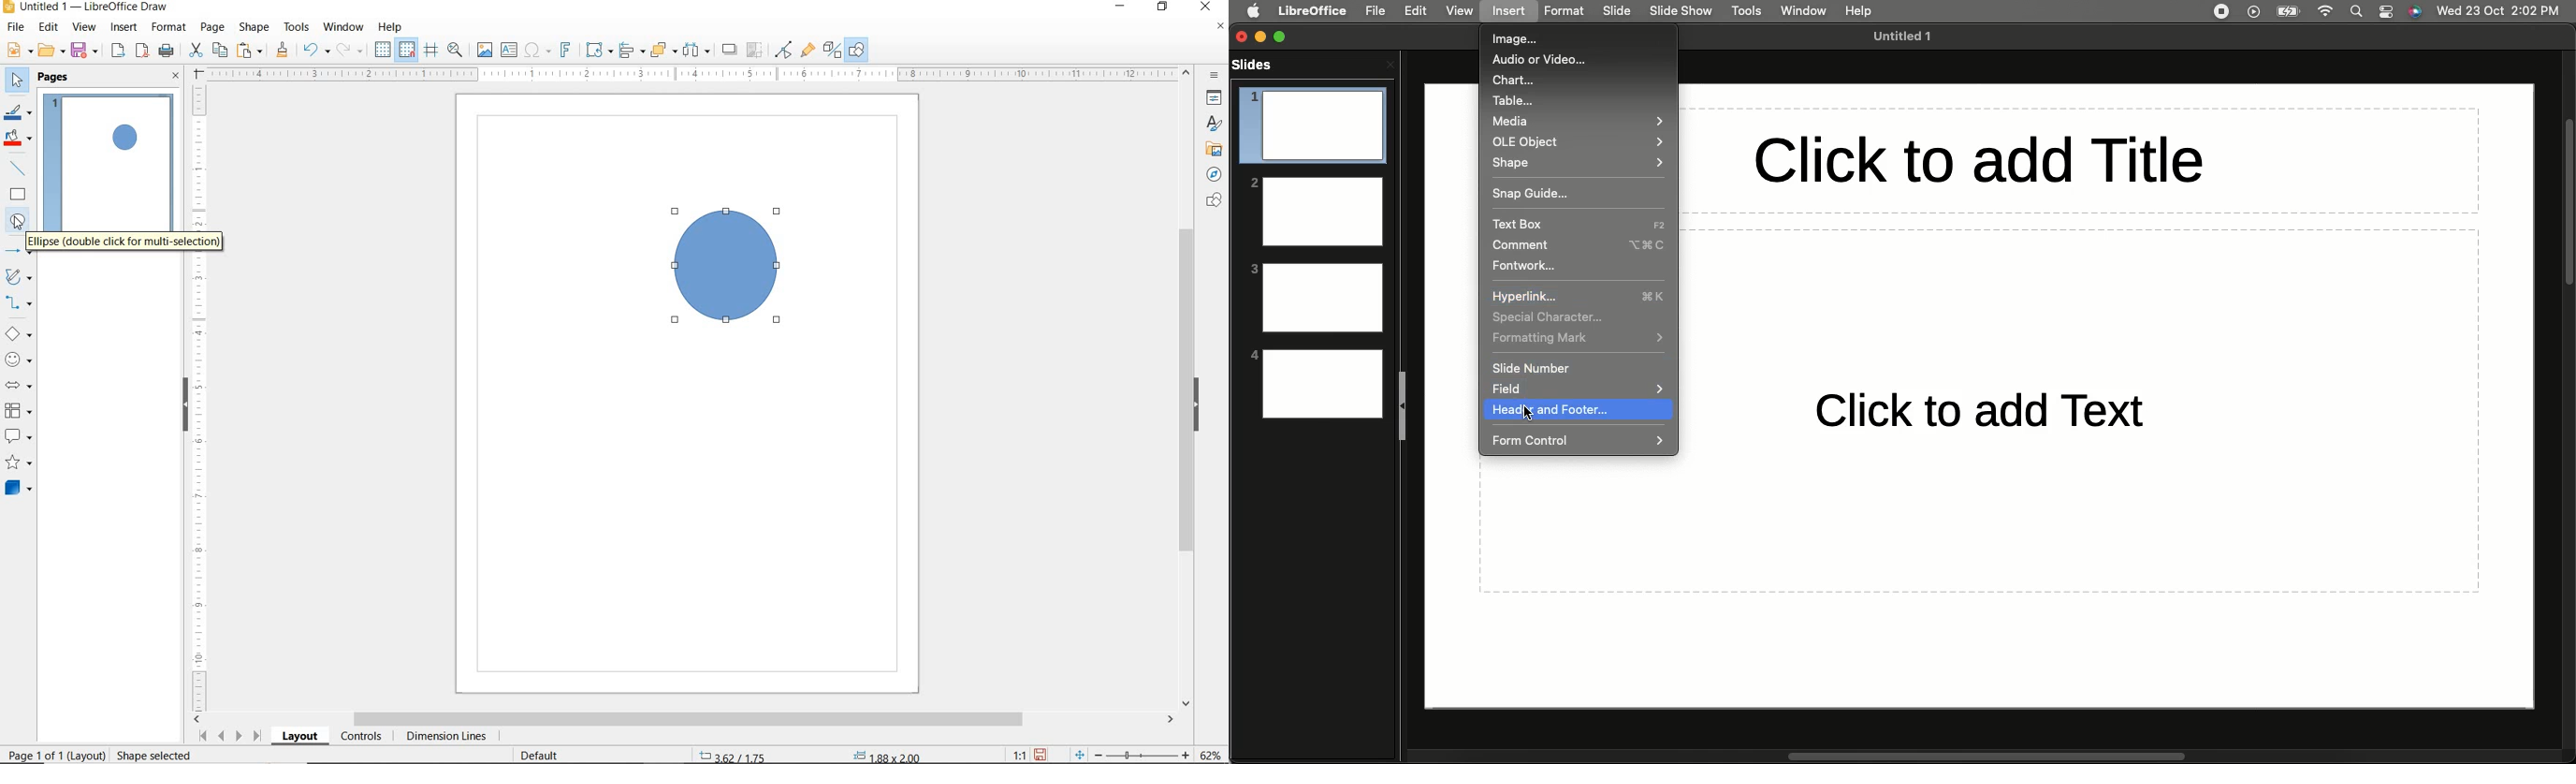 This screenshot has height=784, width=2576. What do you see at coordinates (1216, 100) in the screenshot?
I see `PROPERTIES` at bounding box center [1216, 100].